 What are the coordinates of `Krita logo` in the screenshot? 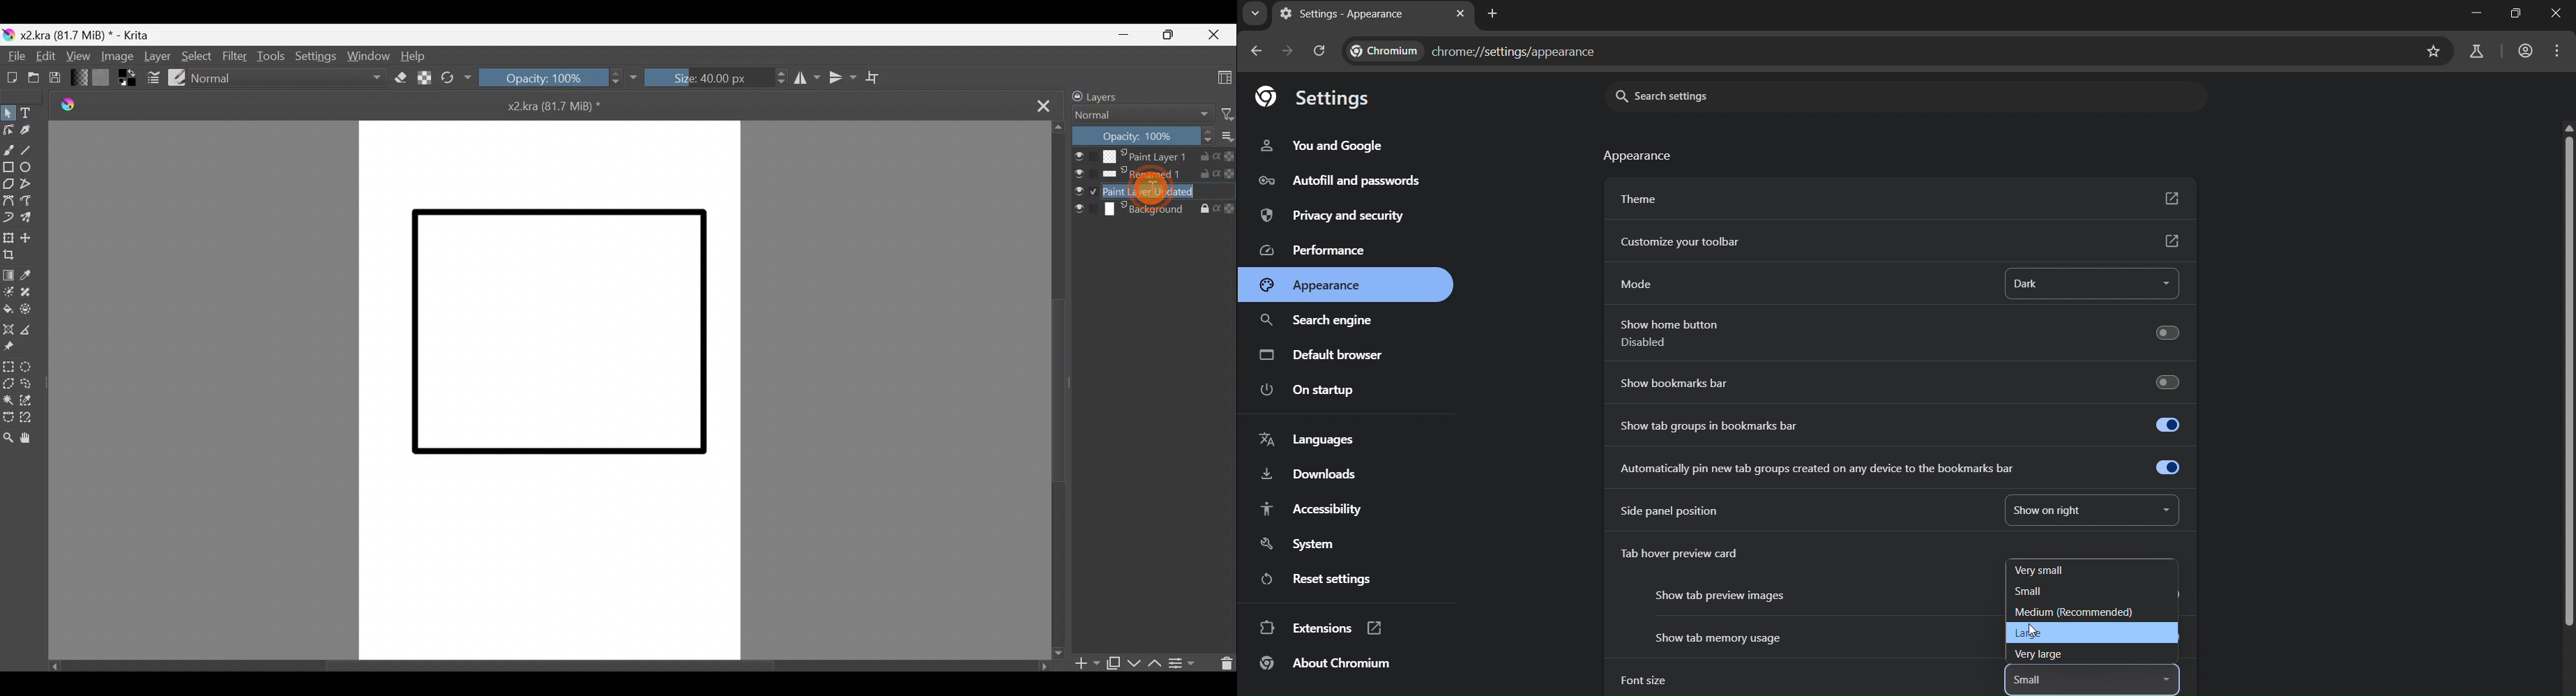 It's located at (8, 34).